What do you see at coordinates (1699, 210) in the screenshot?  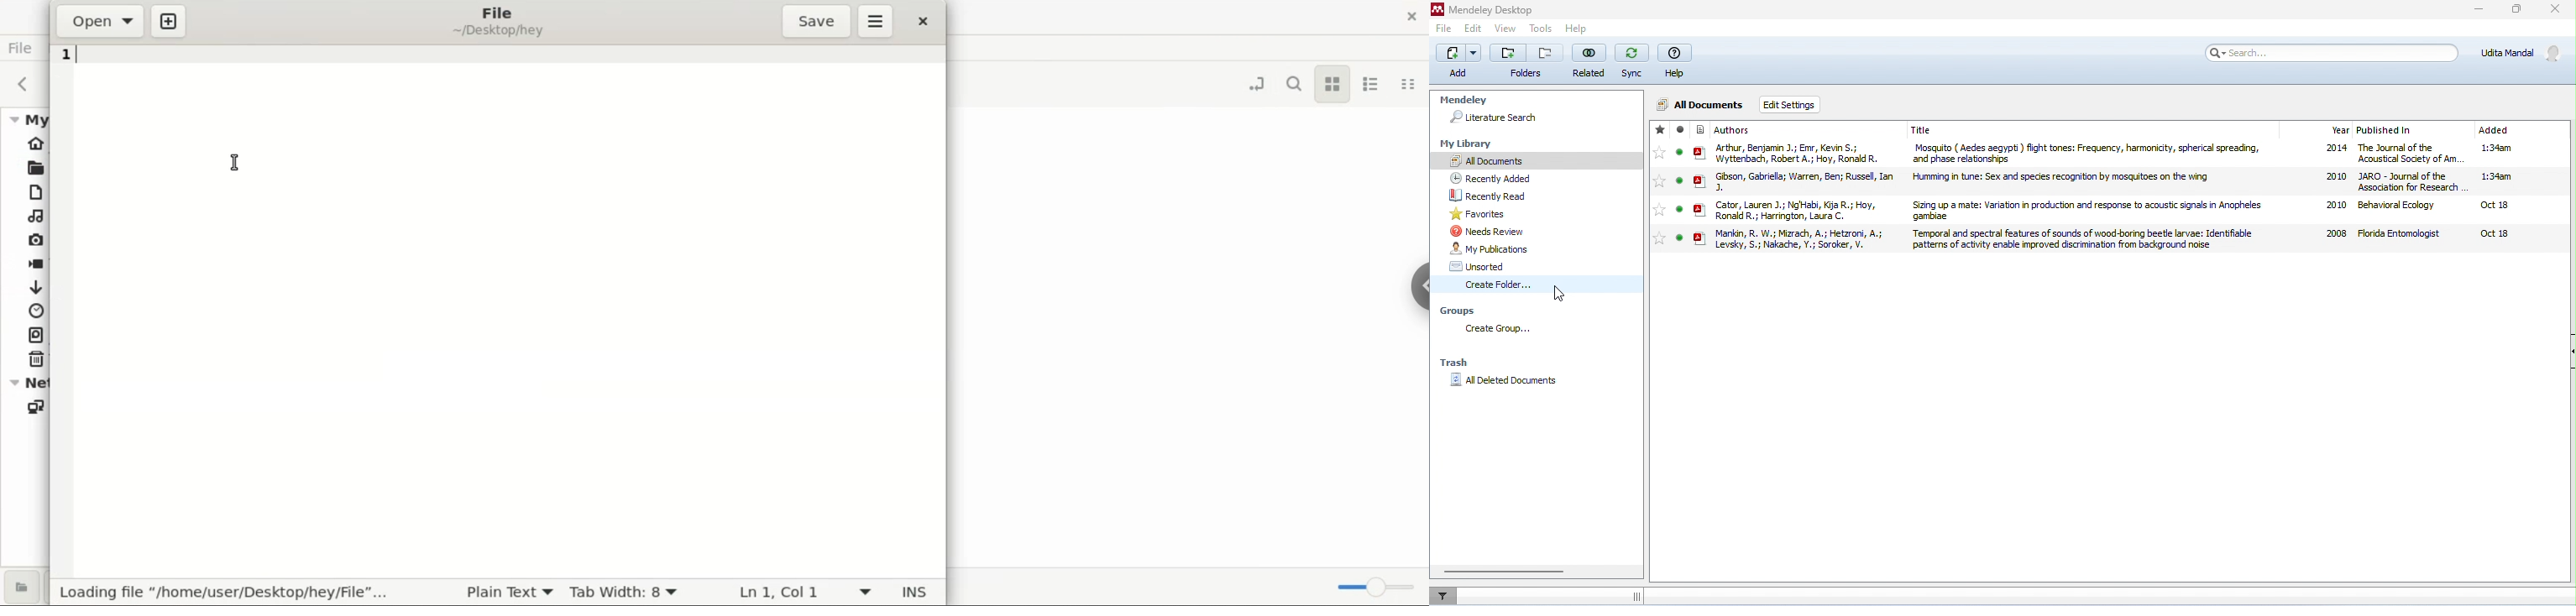 I see `pdf icon` at bounding box center [1699, 210].